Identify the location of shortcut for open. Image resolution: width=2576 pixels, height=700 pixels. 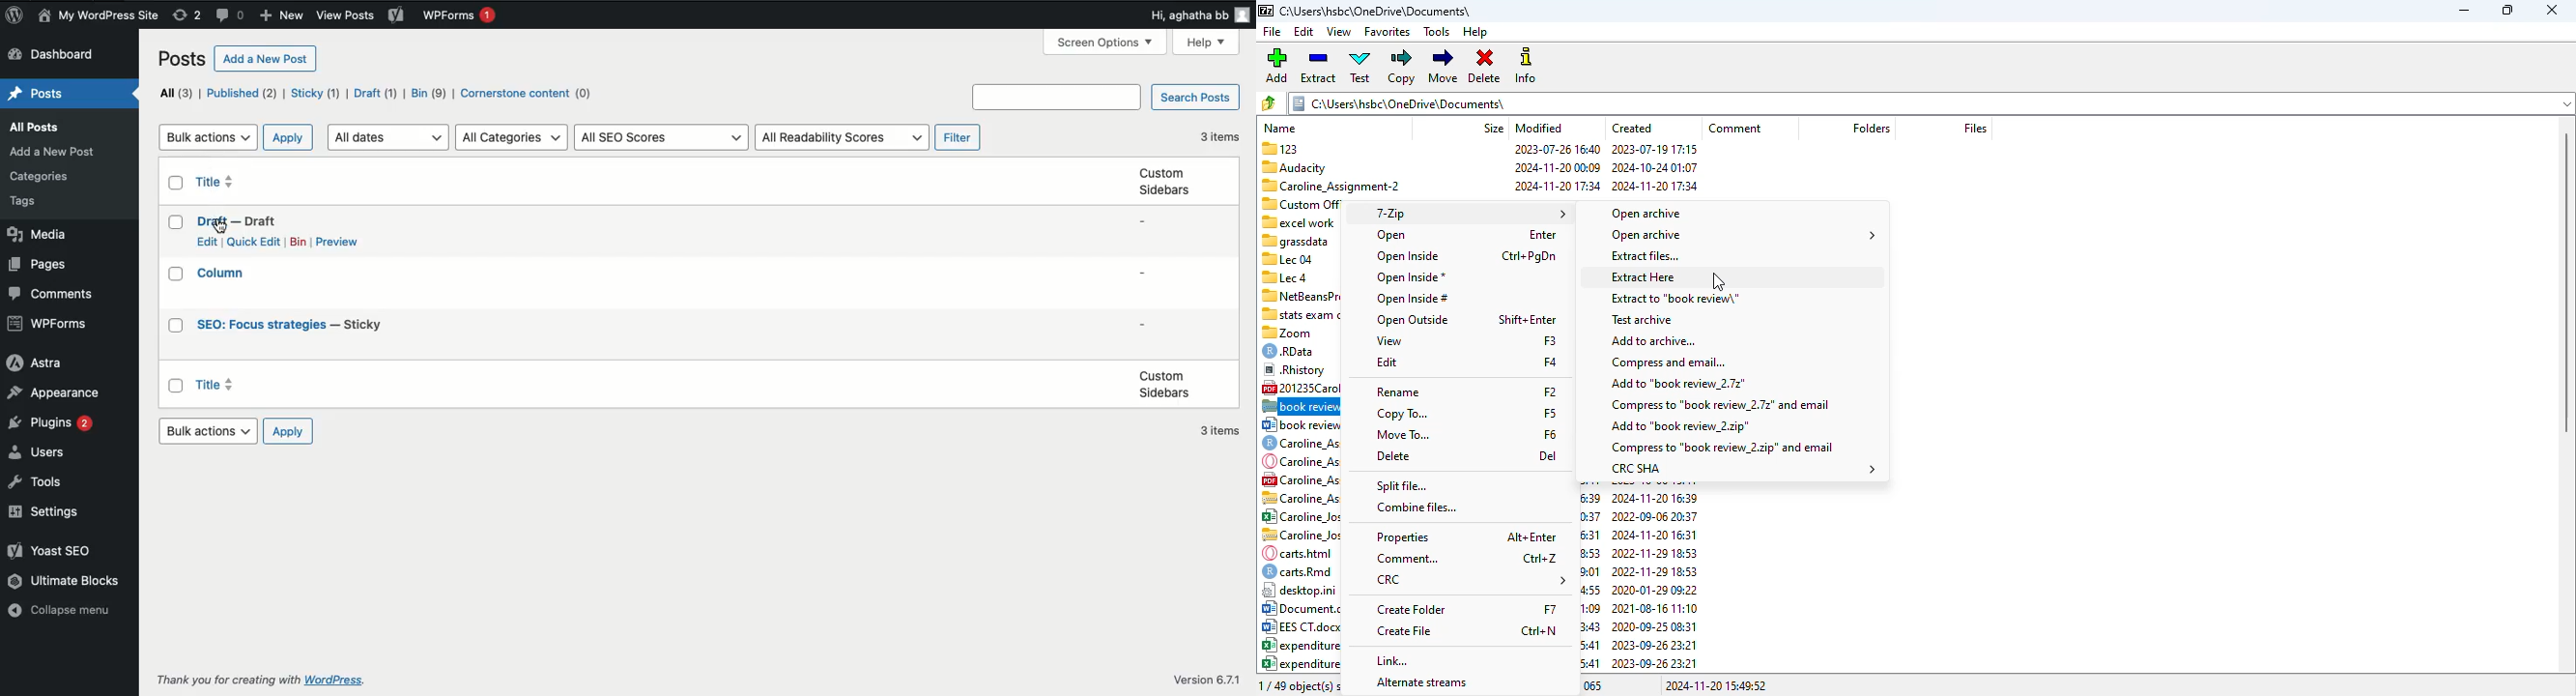
(1541, 234).